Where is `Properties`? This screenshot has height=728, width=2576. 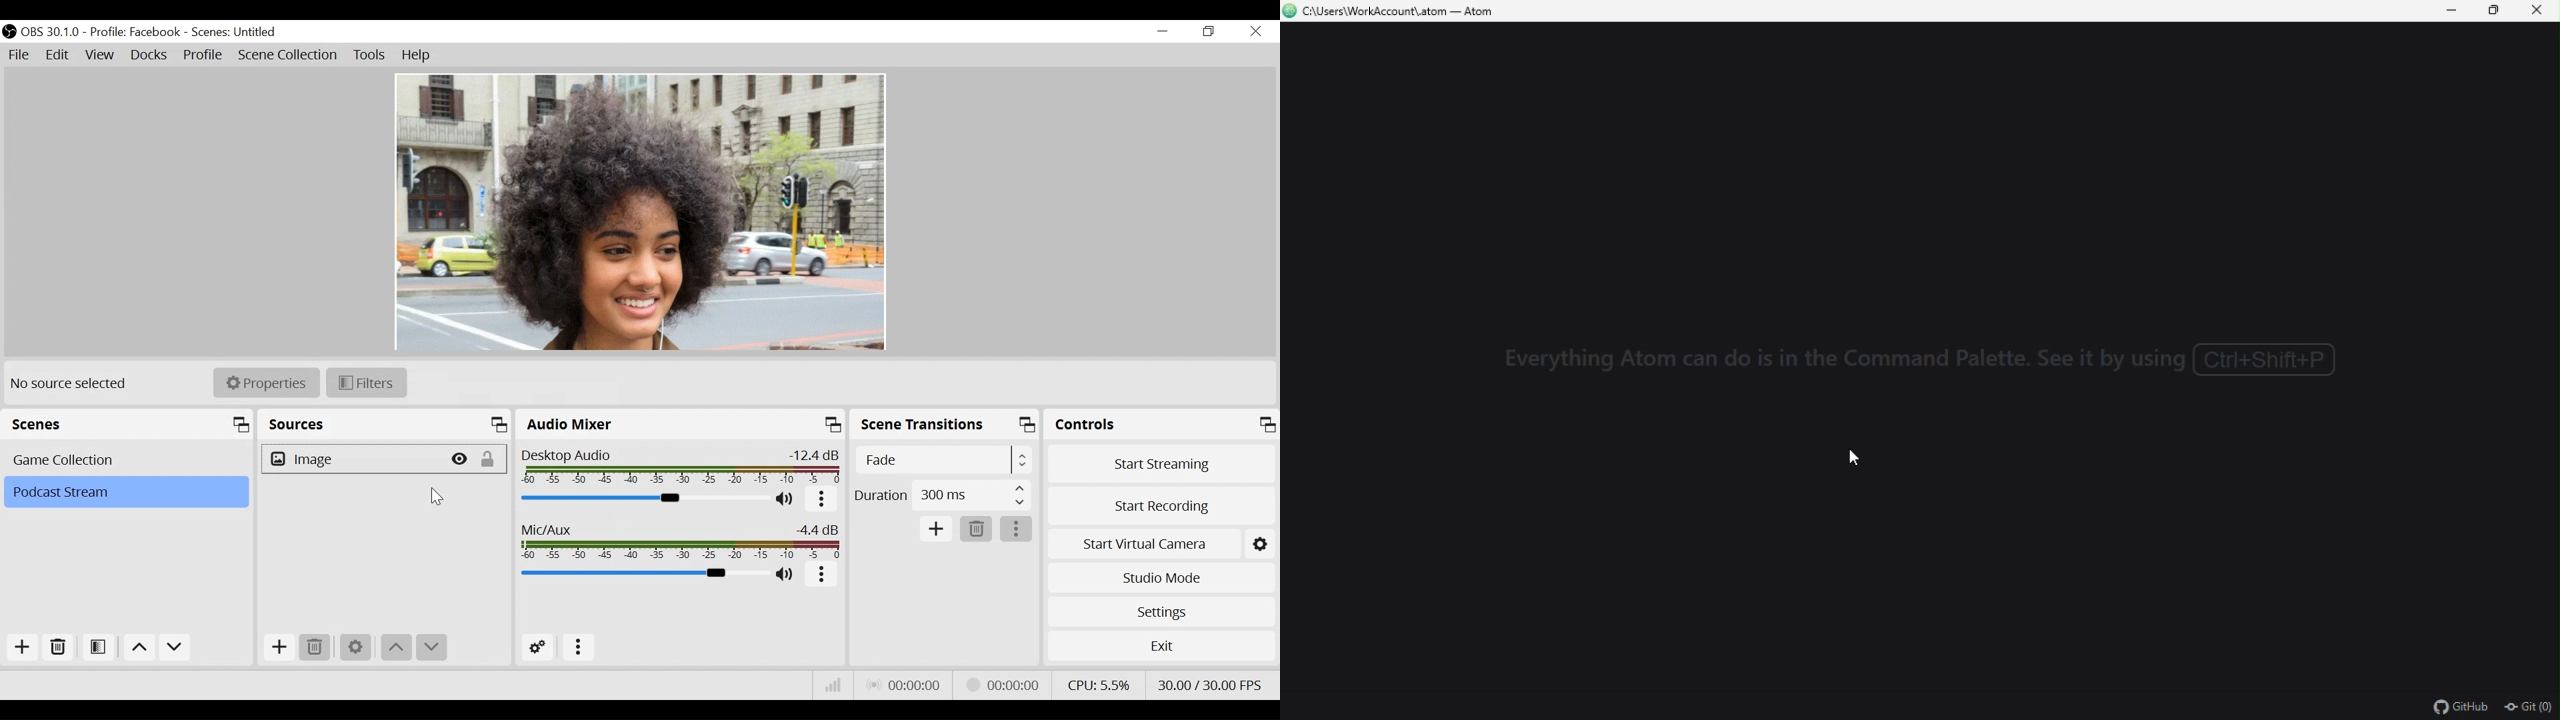 Properties is located at coordinates (267, 382).